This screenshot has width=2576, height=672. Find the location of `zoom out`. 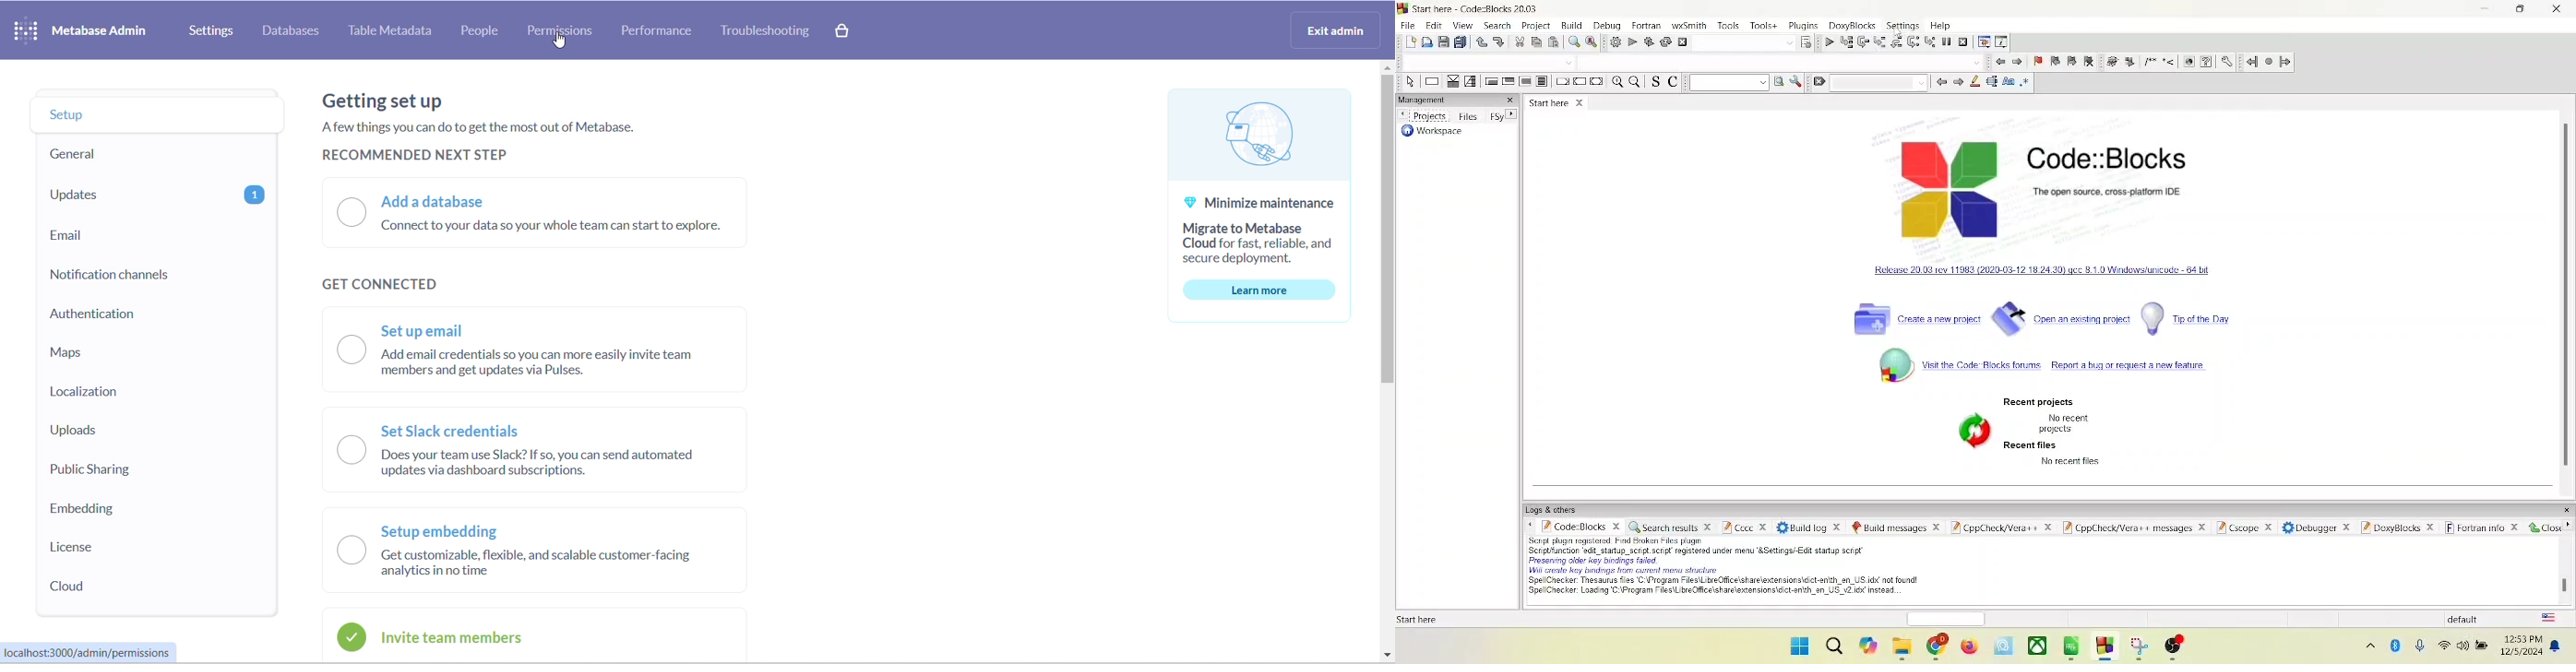

zoom out is located at coordinates (1633, 81).